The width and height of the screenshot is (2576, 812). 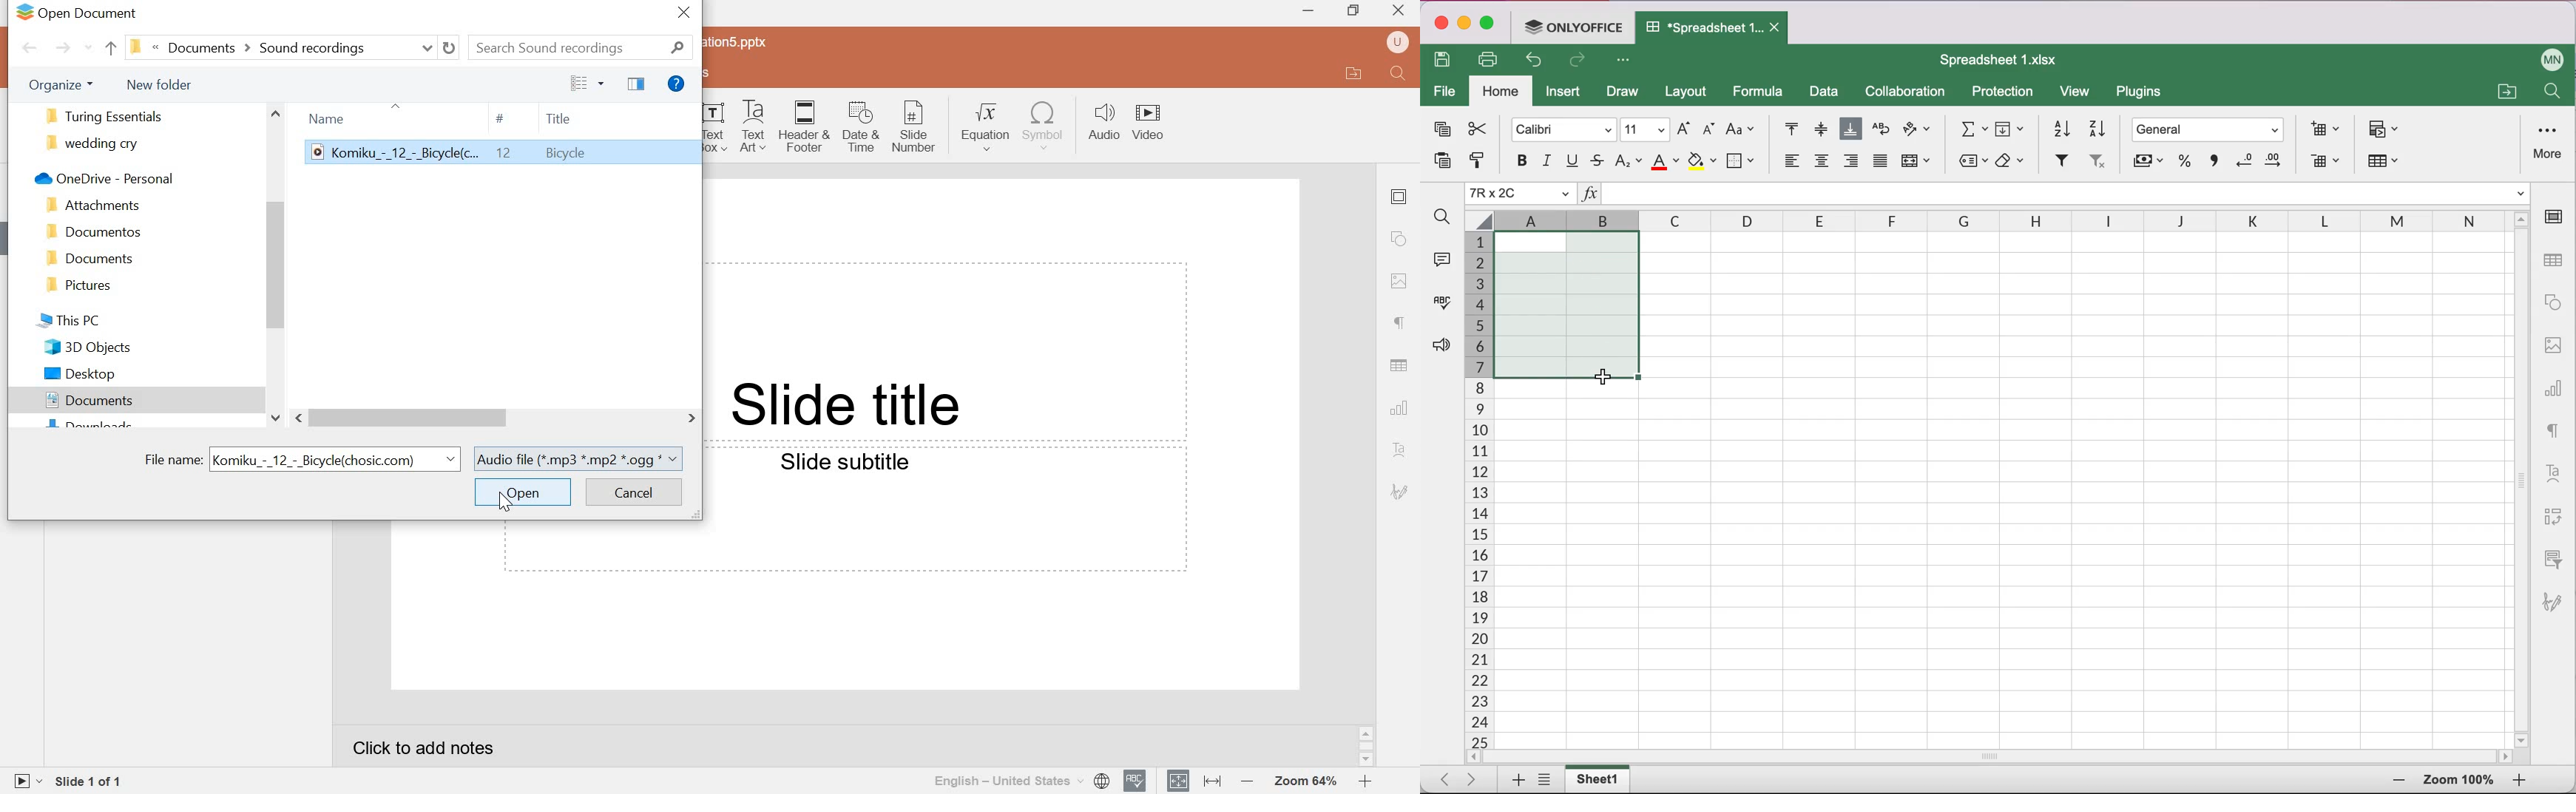 What do you see at coordinates (1825, 93) in the screenshot?
I see `data` at bounding box center [1825, 93].